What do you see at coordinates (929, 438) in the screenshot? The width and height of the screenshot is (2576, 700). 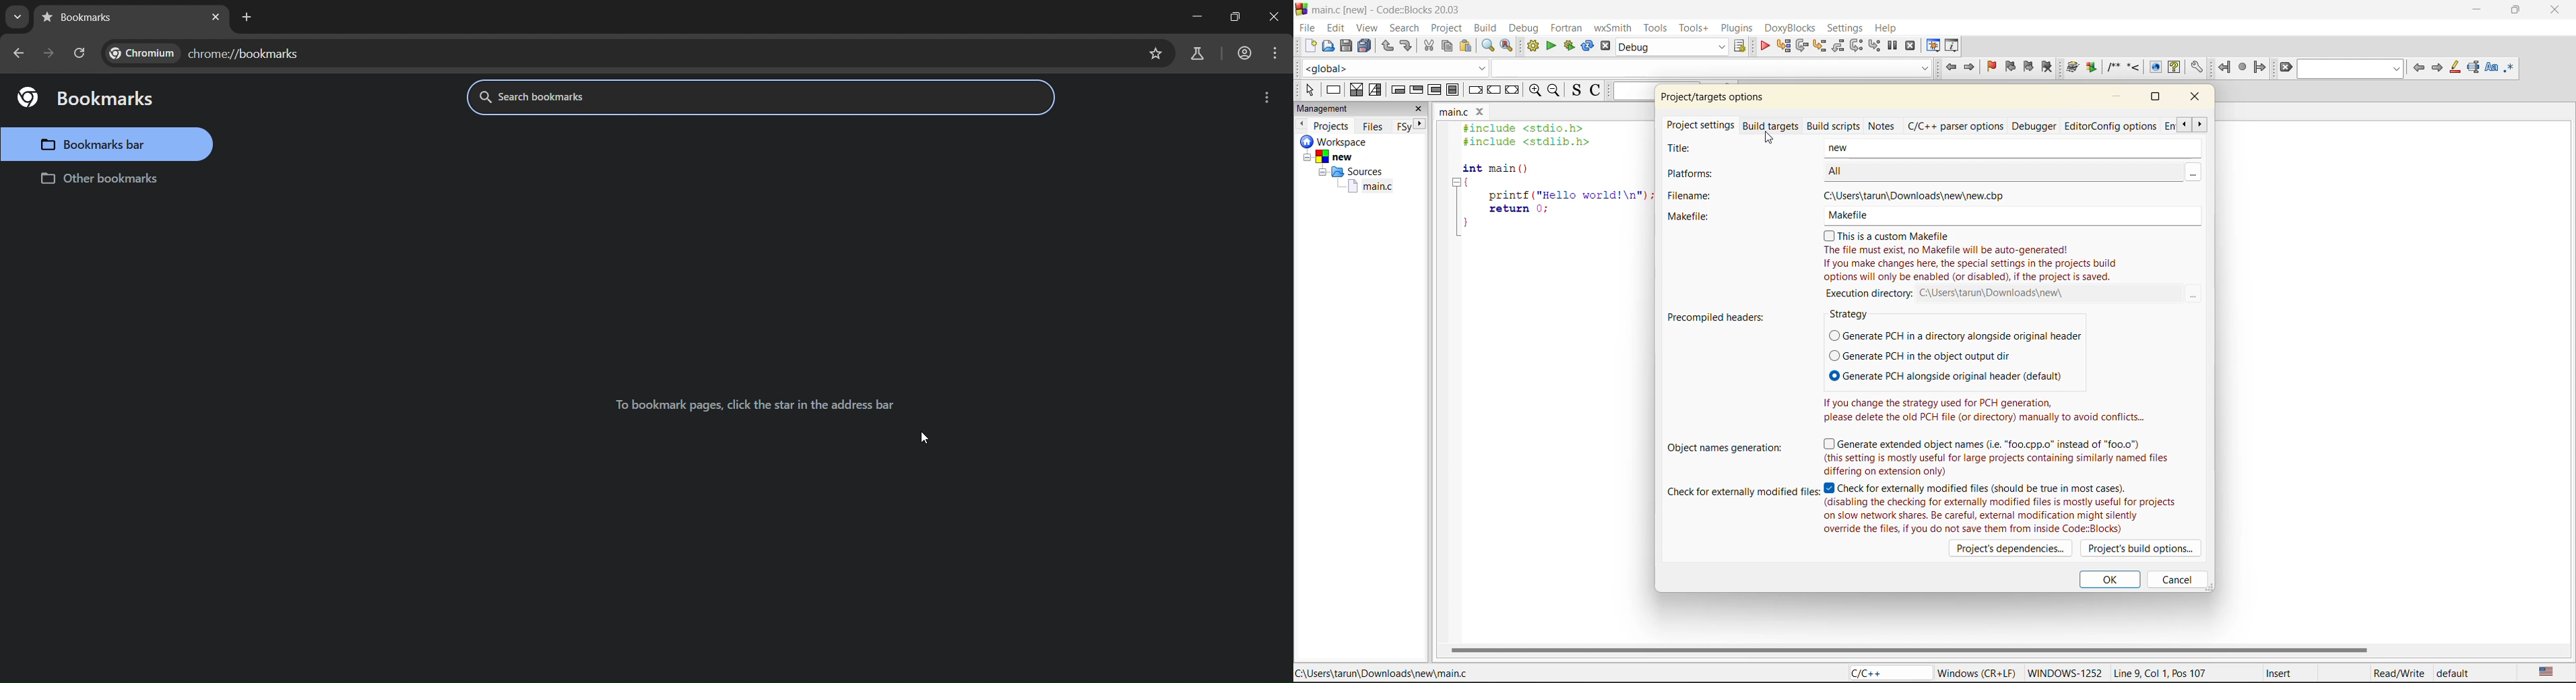 I see `cursor` at bounding box center [929, 438].